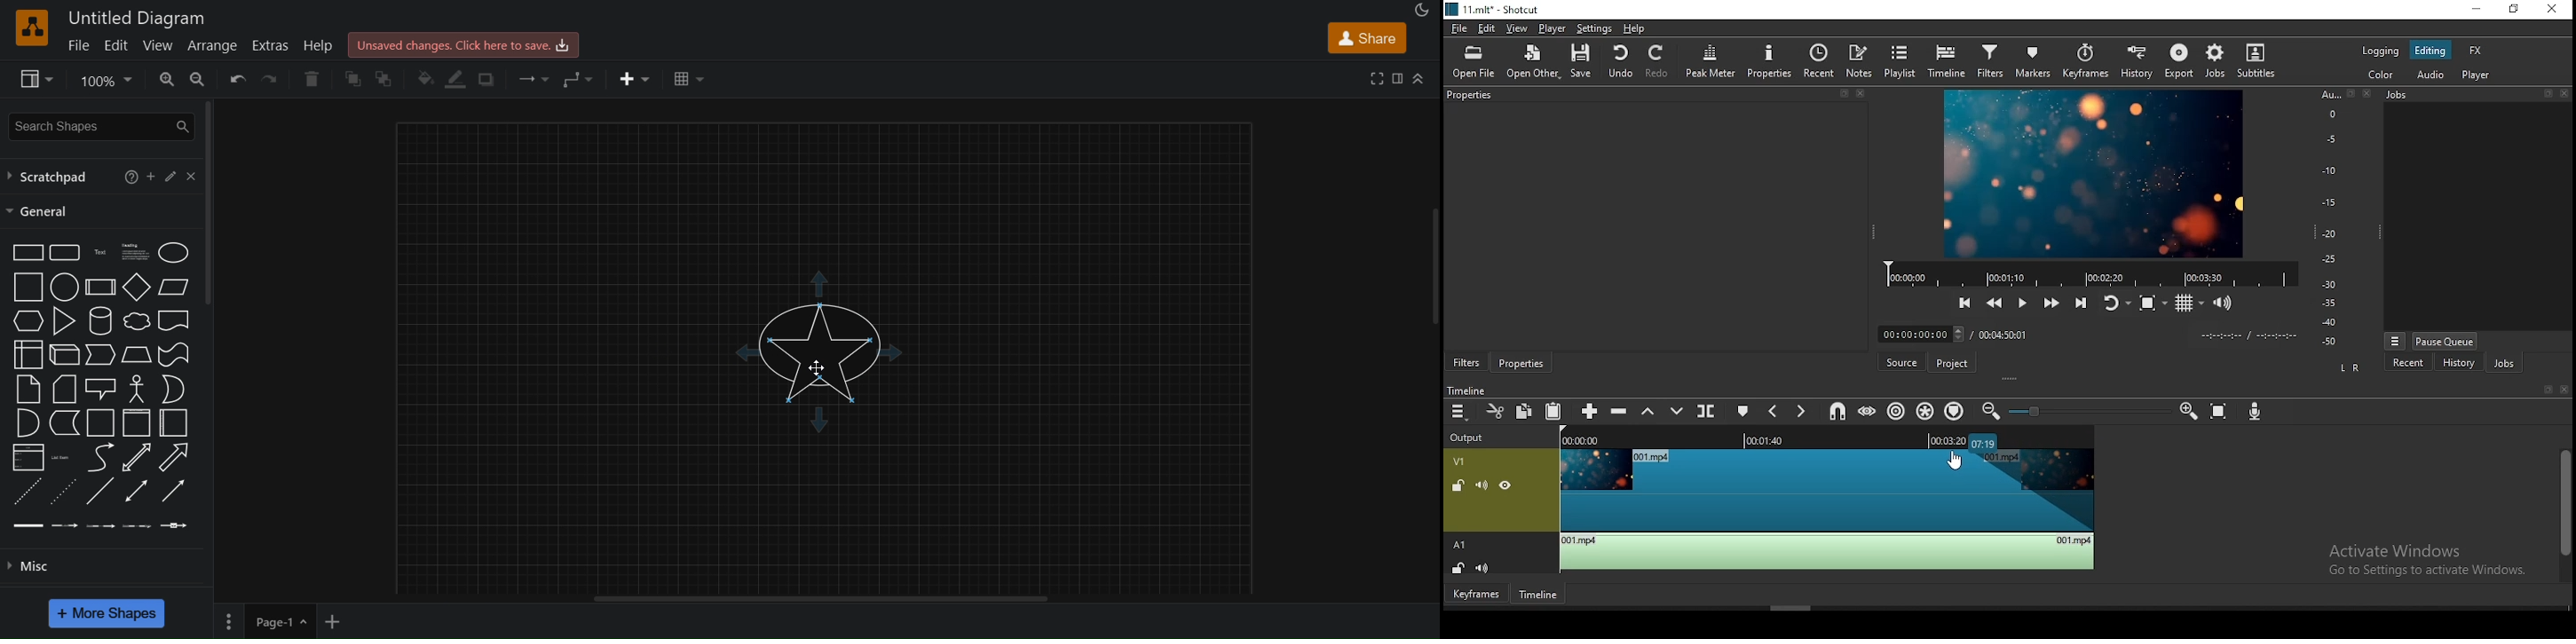 The width and height of the screenshot is (2576, 644). I want to click on ubdo, so click(239, 79).